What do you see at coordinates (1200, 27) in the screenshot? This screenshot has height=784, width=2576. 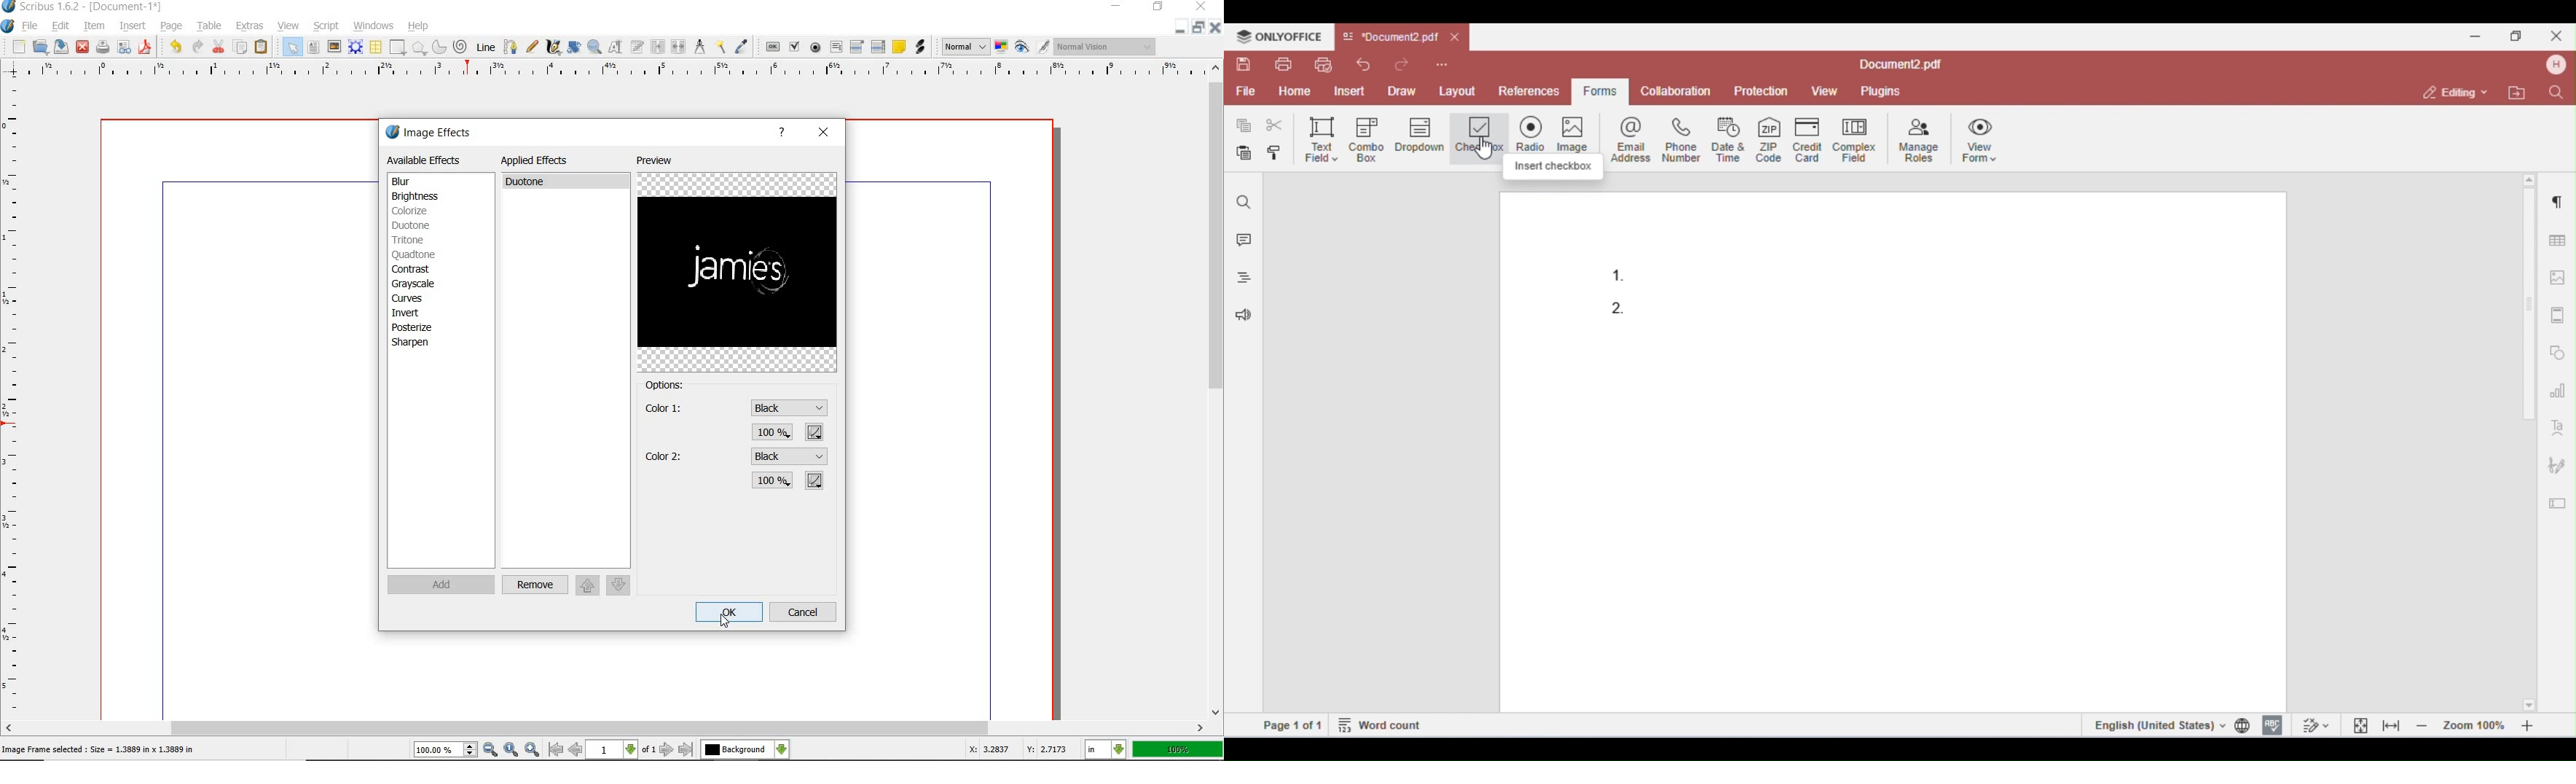 I see `RESTORE` at bounding box center [1200, 27].